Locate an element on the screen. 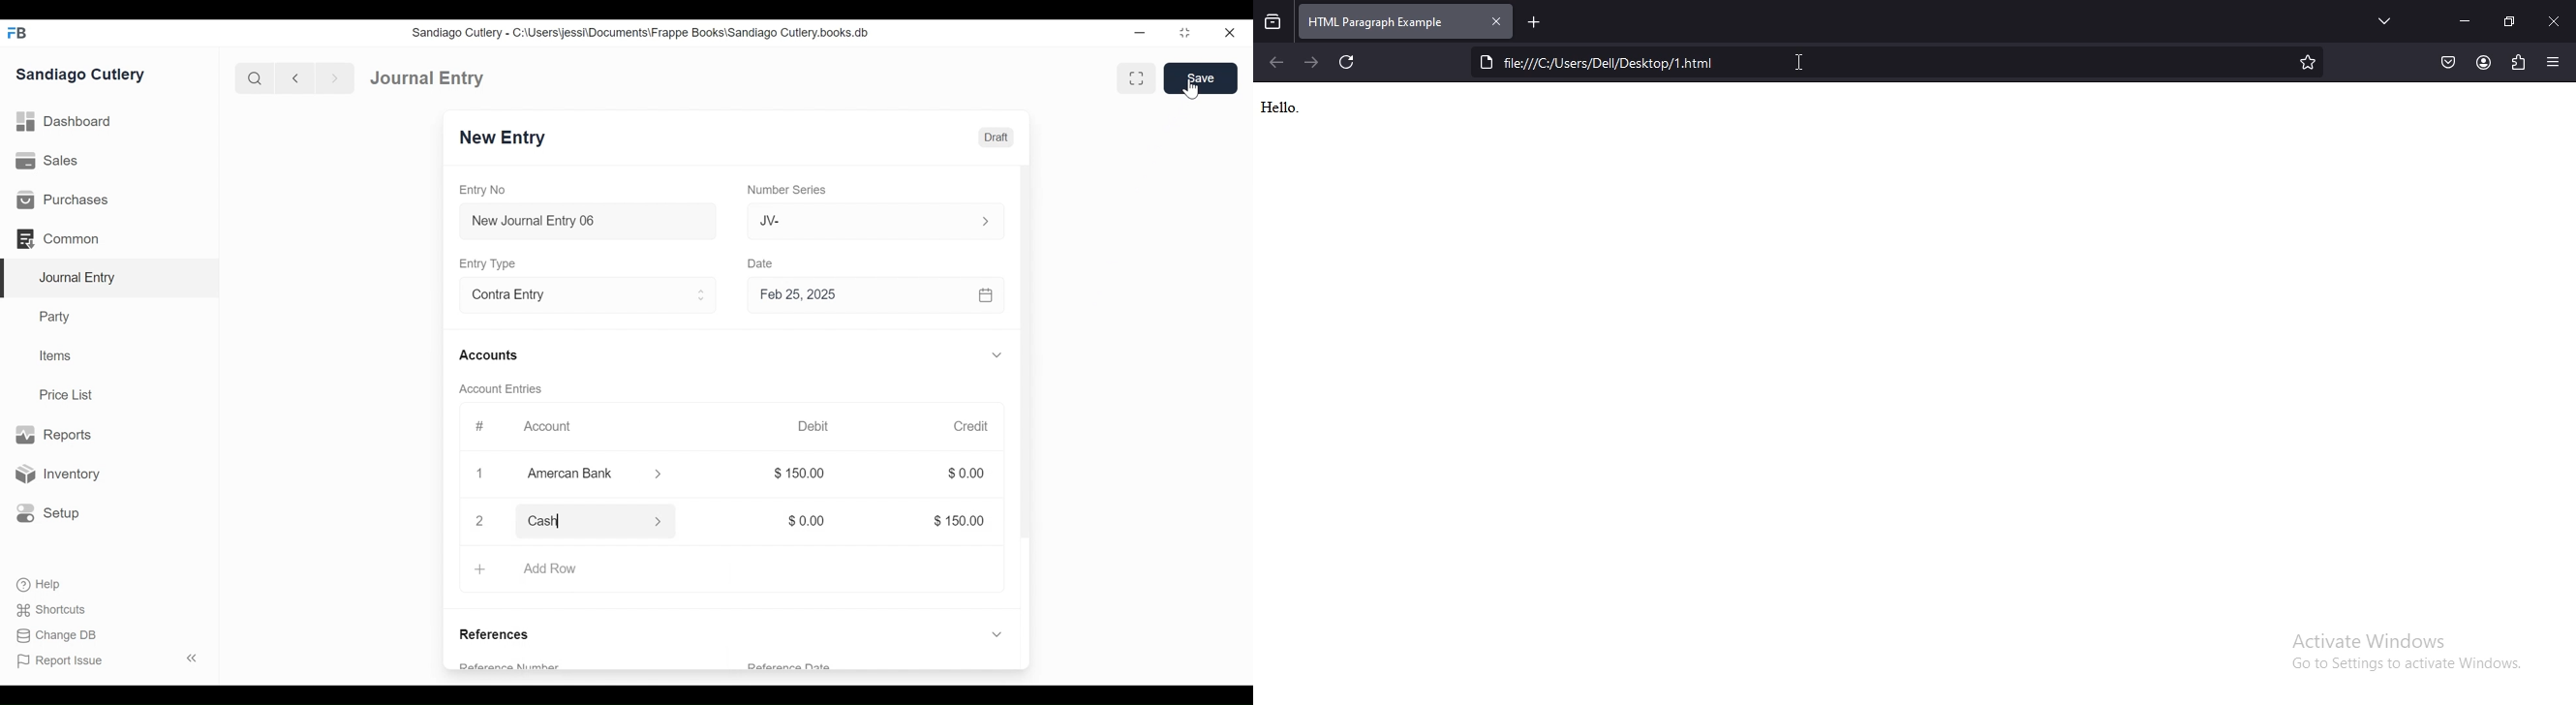 Image resolution: width=2576 pixels, height=728 pixels. Expand is located at coordinates (661, 475).